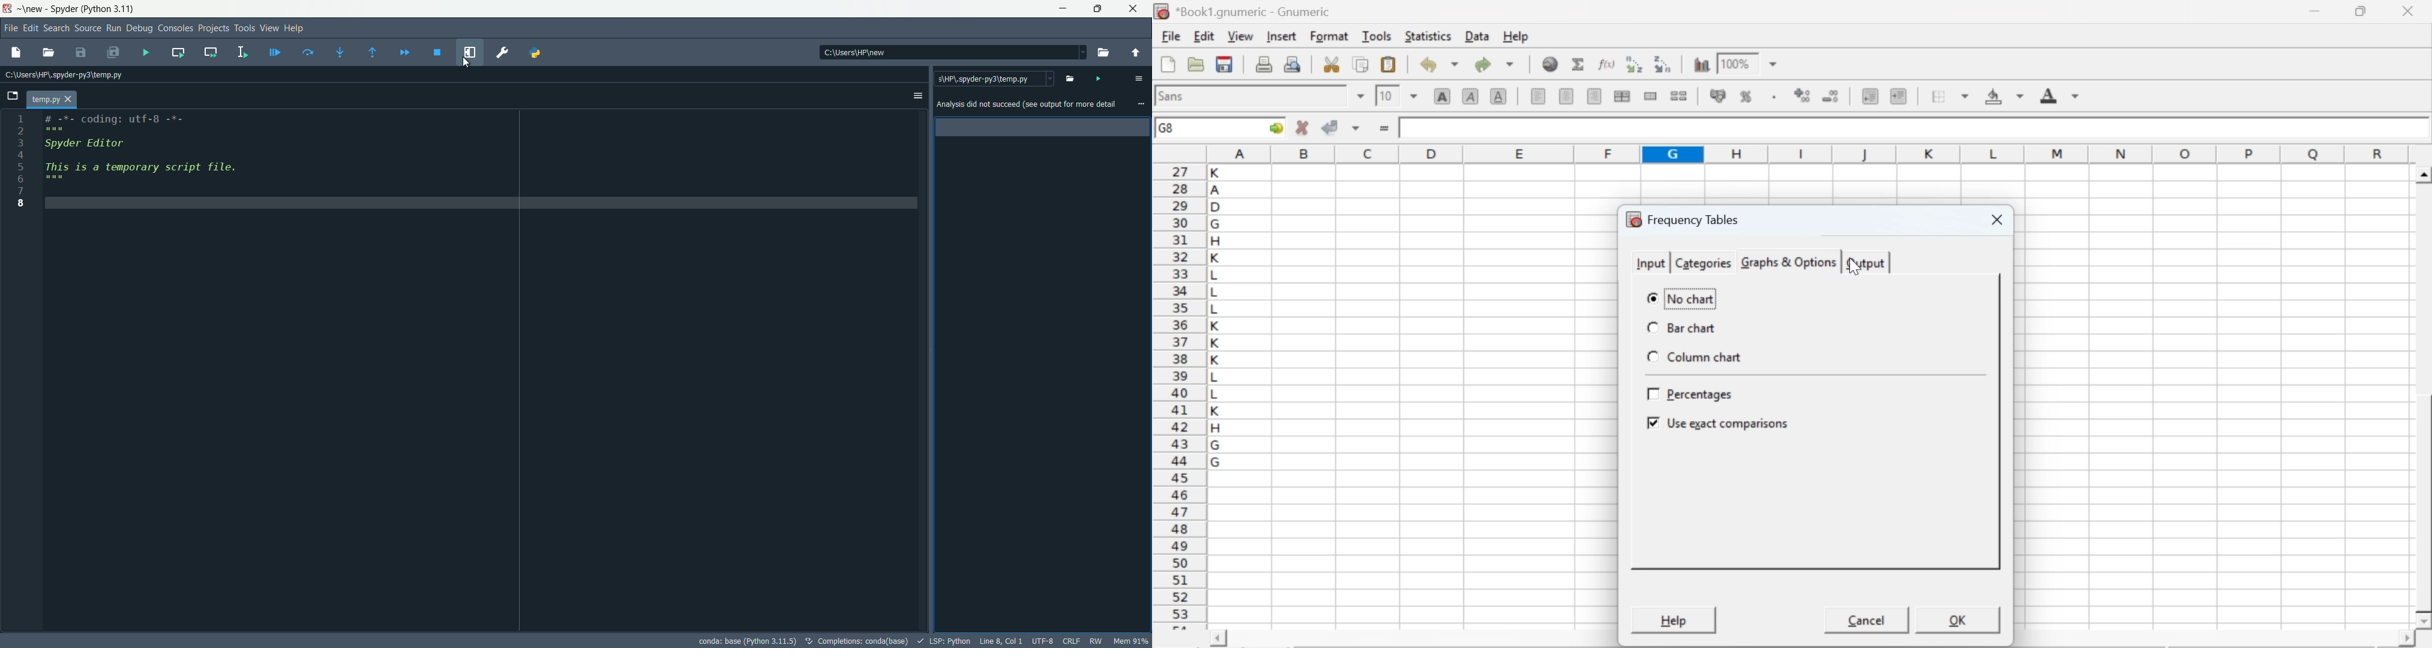 The height and width of the screenshot is (672, 2436). Describe the element at coordinates (1072, 78) in the screenshot. I see `open file` at that location.